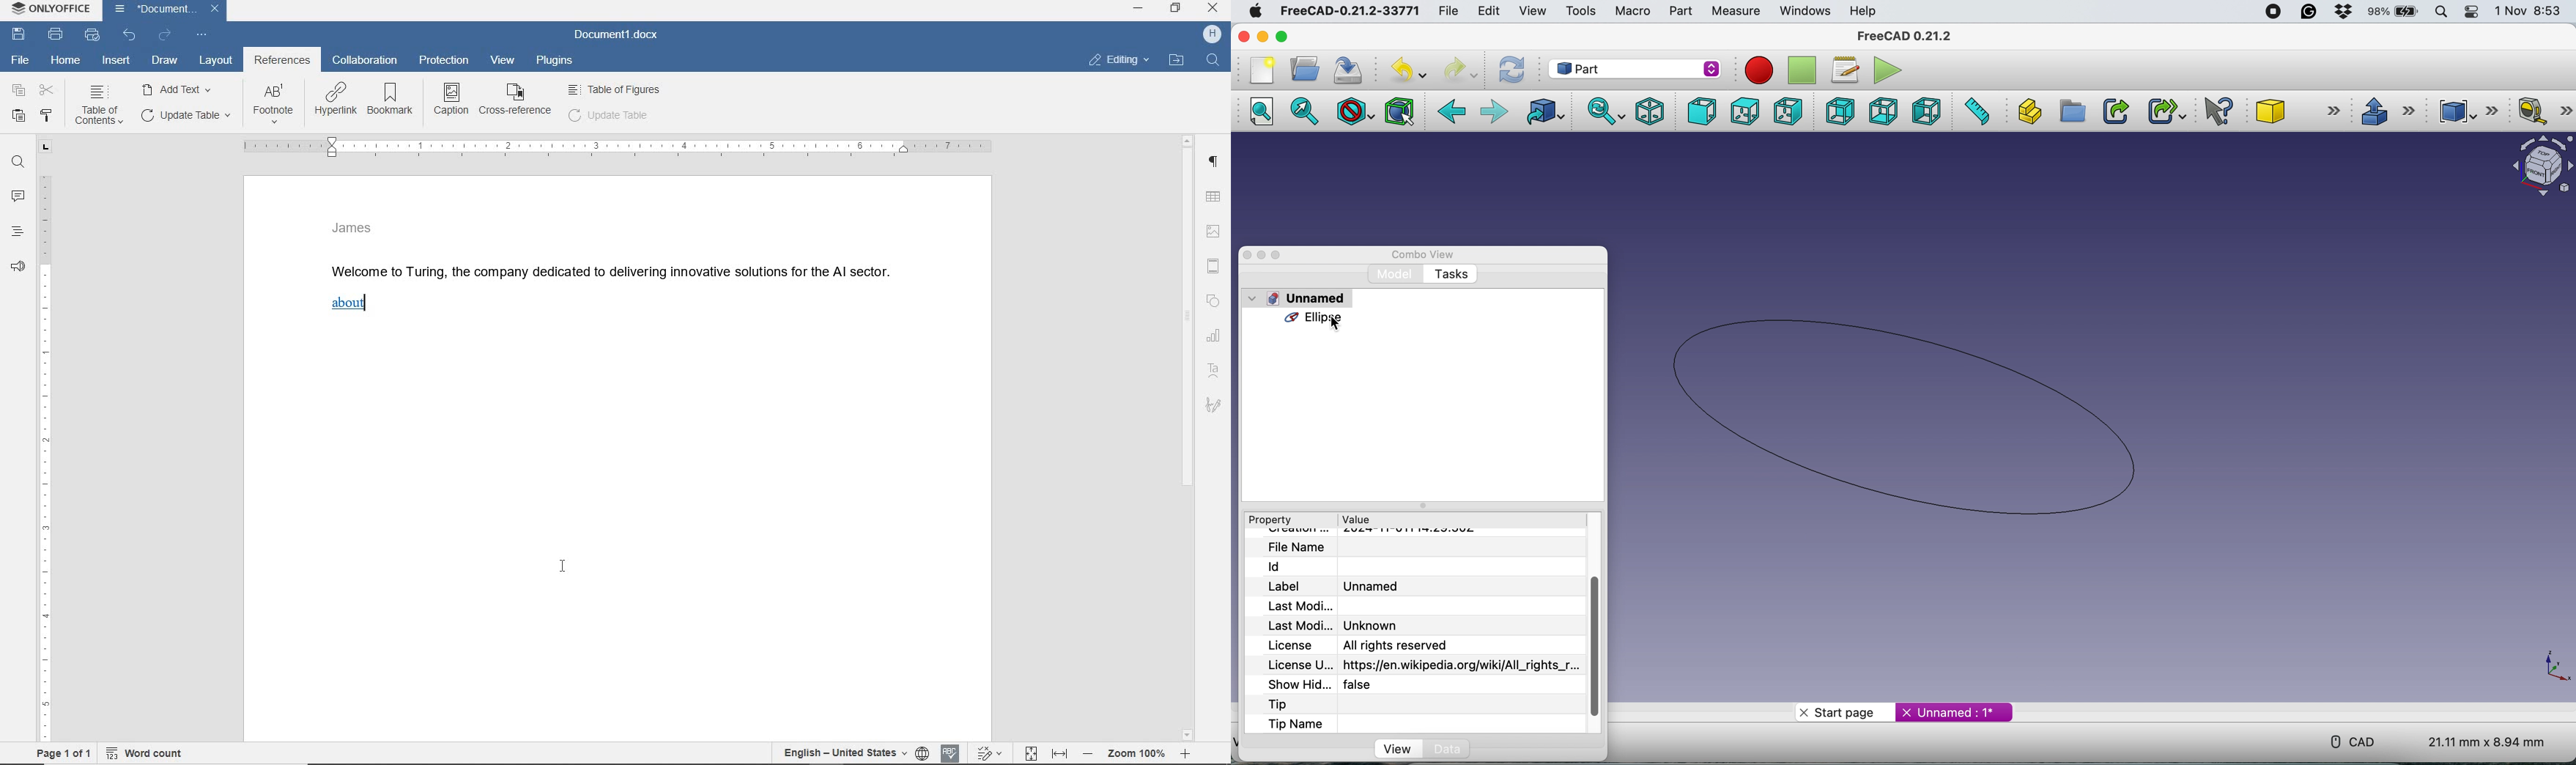 This screenshot has width=2576, height=784. I want to click on Close, so click(1214, 10).